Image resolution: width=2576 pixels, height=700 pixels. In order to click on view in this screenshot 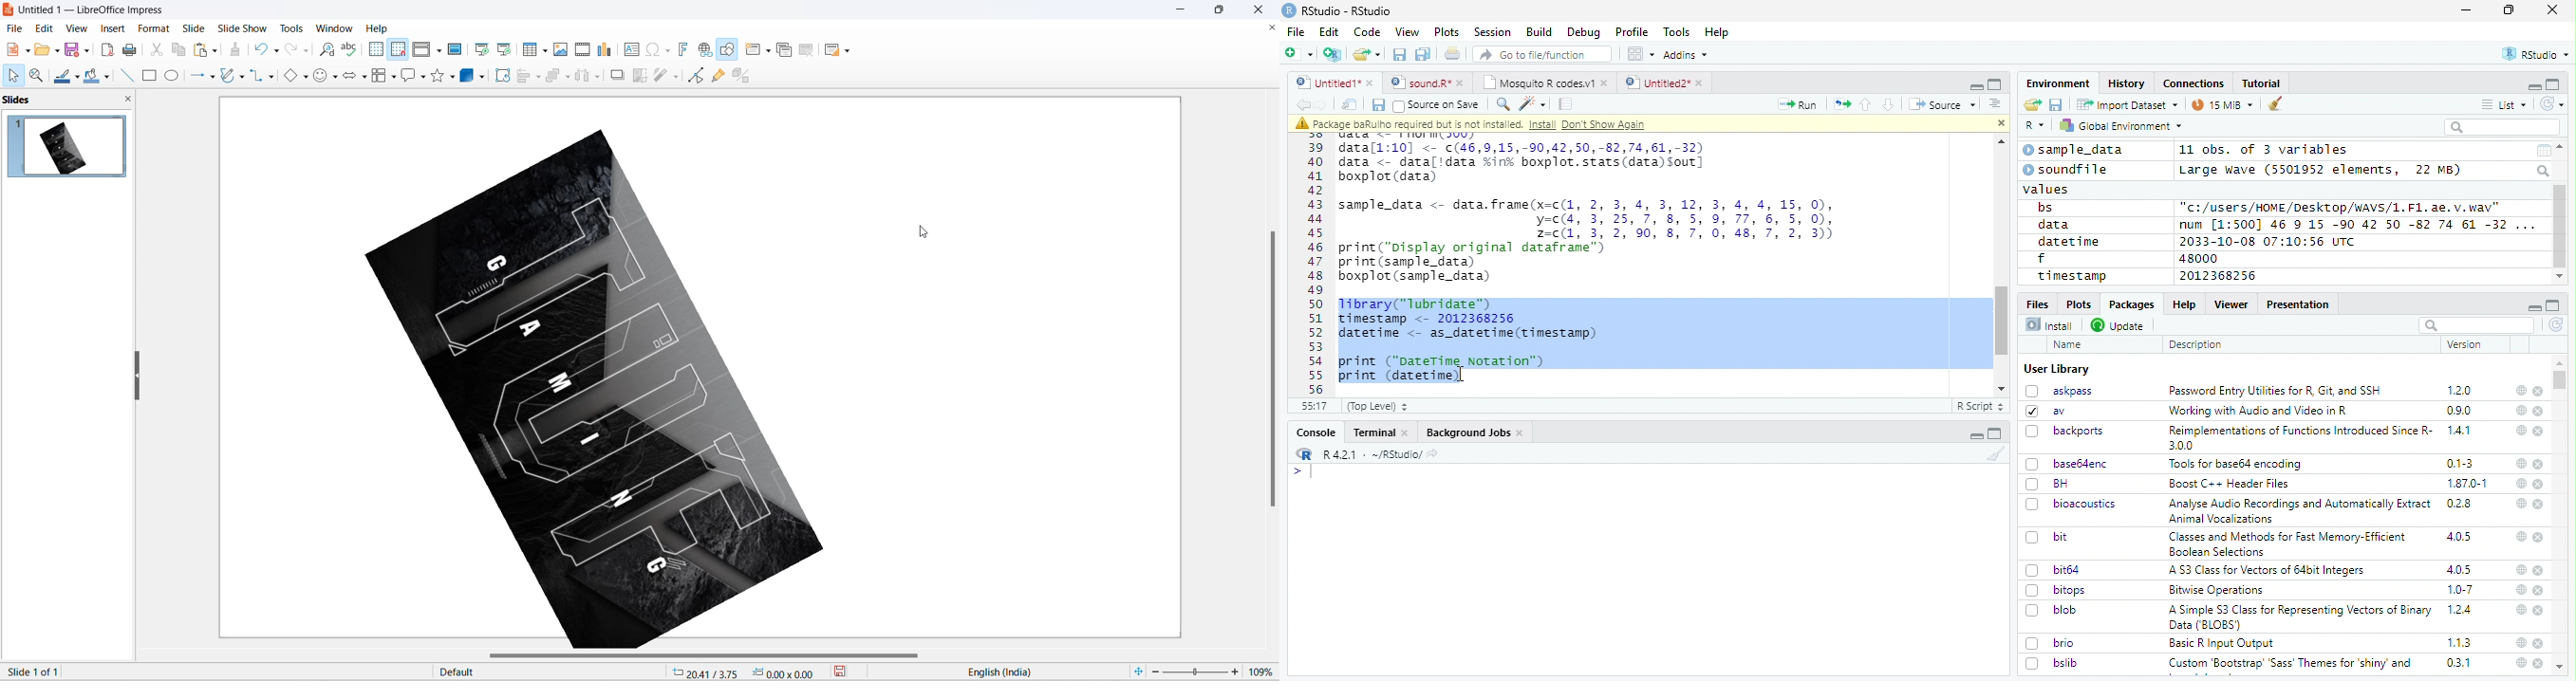, I will do `click(75, 28)`.